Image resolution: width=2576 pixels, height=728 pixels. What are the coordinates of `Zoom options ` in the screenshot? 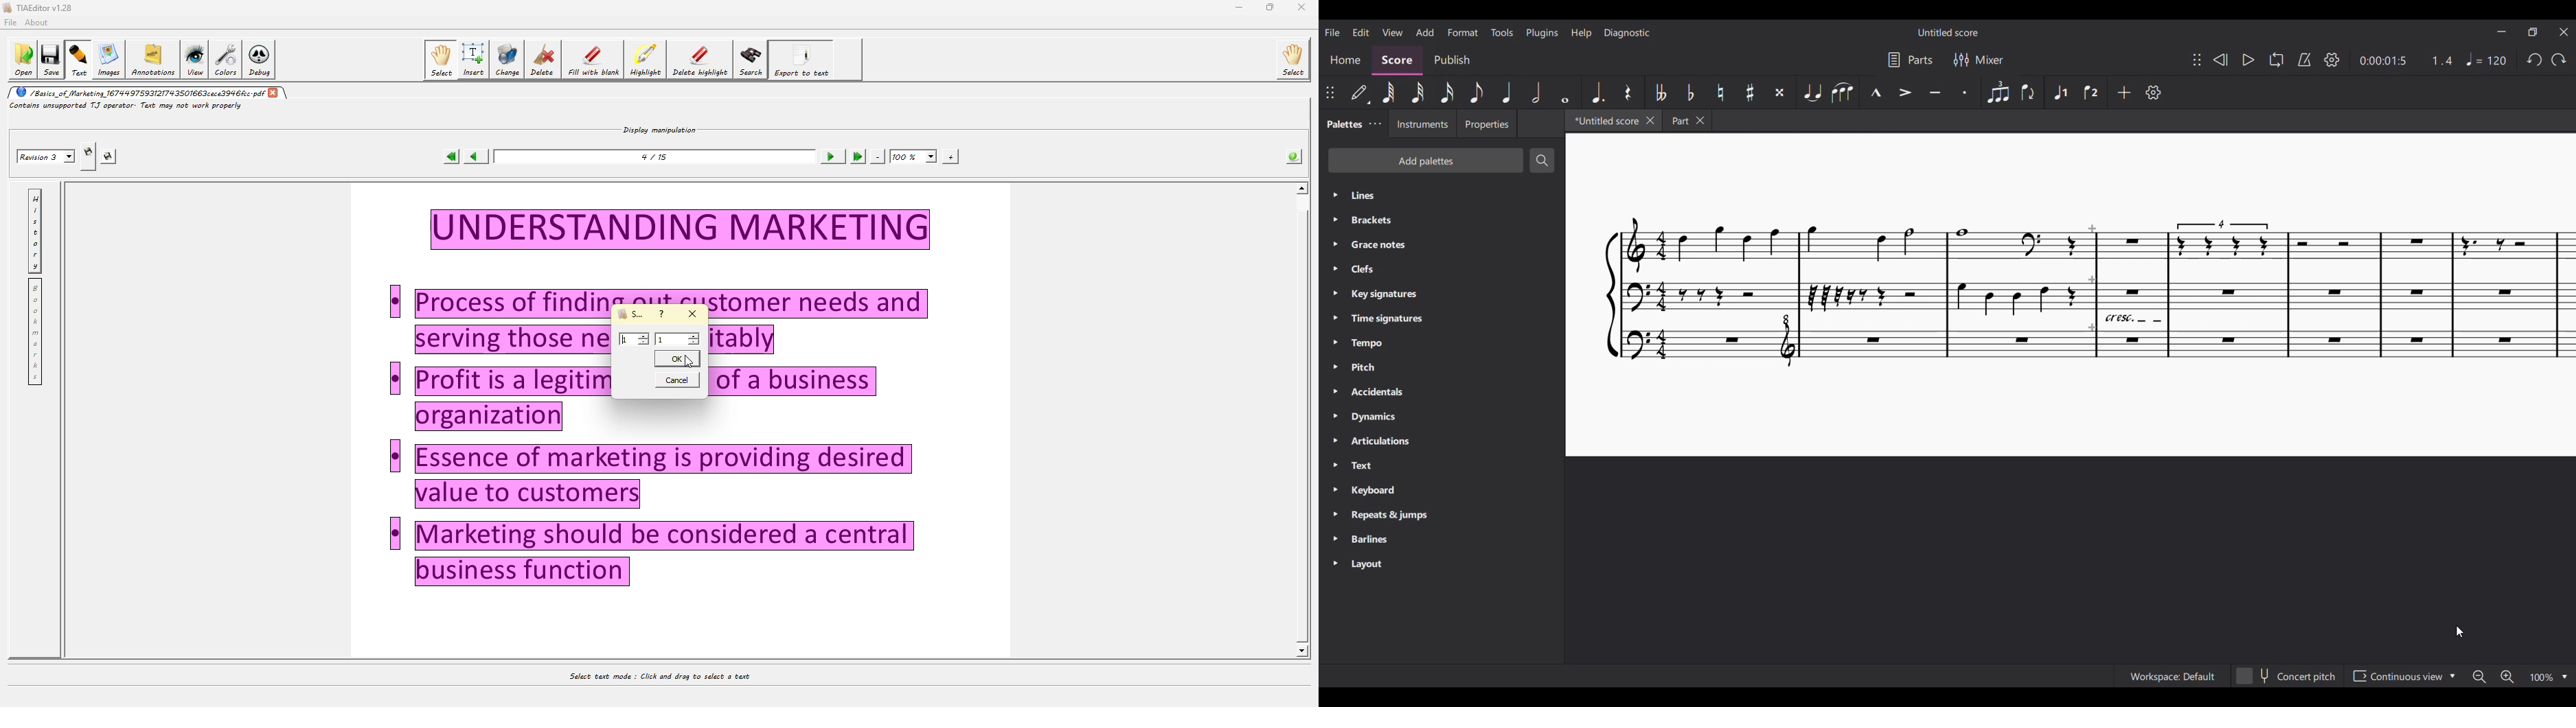 It's located at (2564, 678).